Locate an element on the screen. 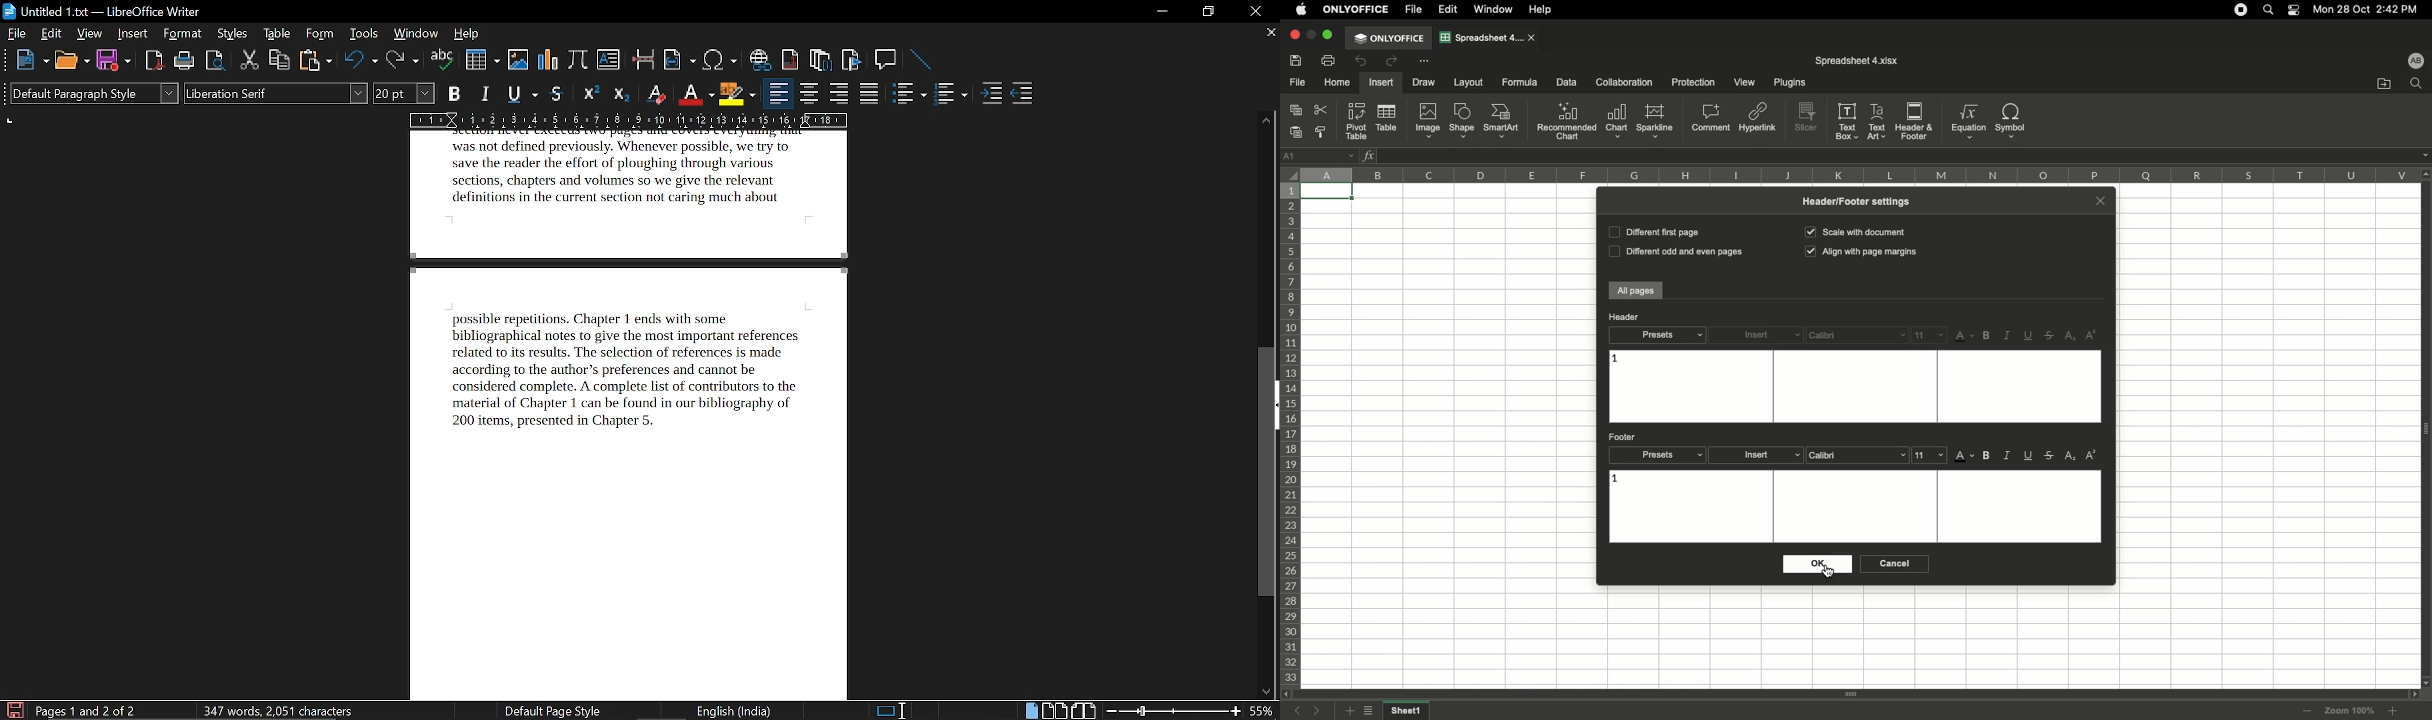 This screenshot has height=728, width=2436. Different first page is located at coordinates (1653, 231).